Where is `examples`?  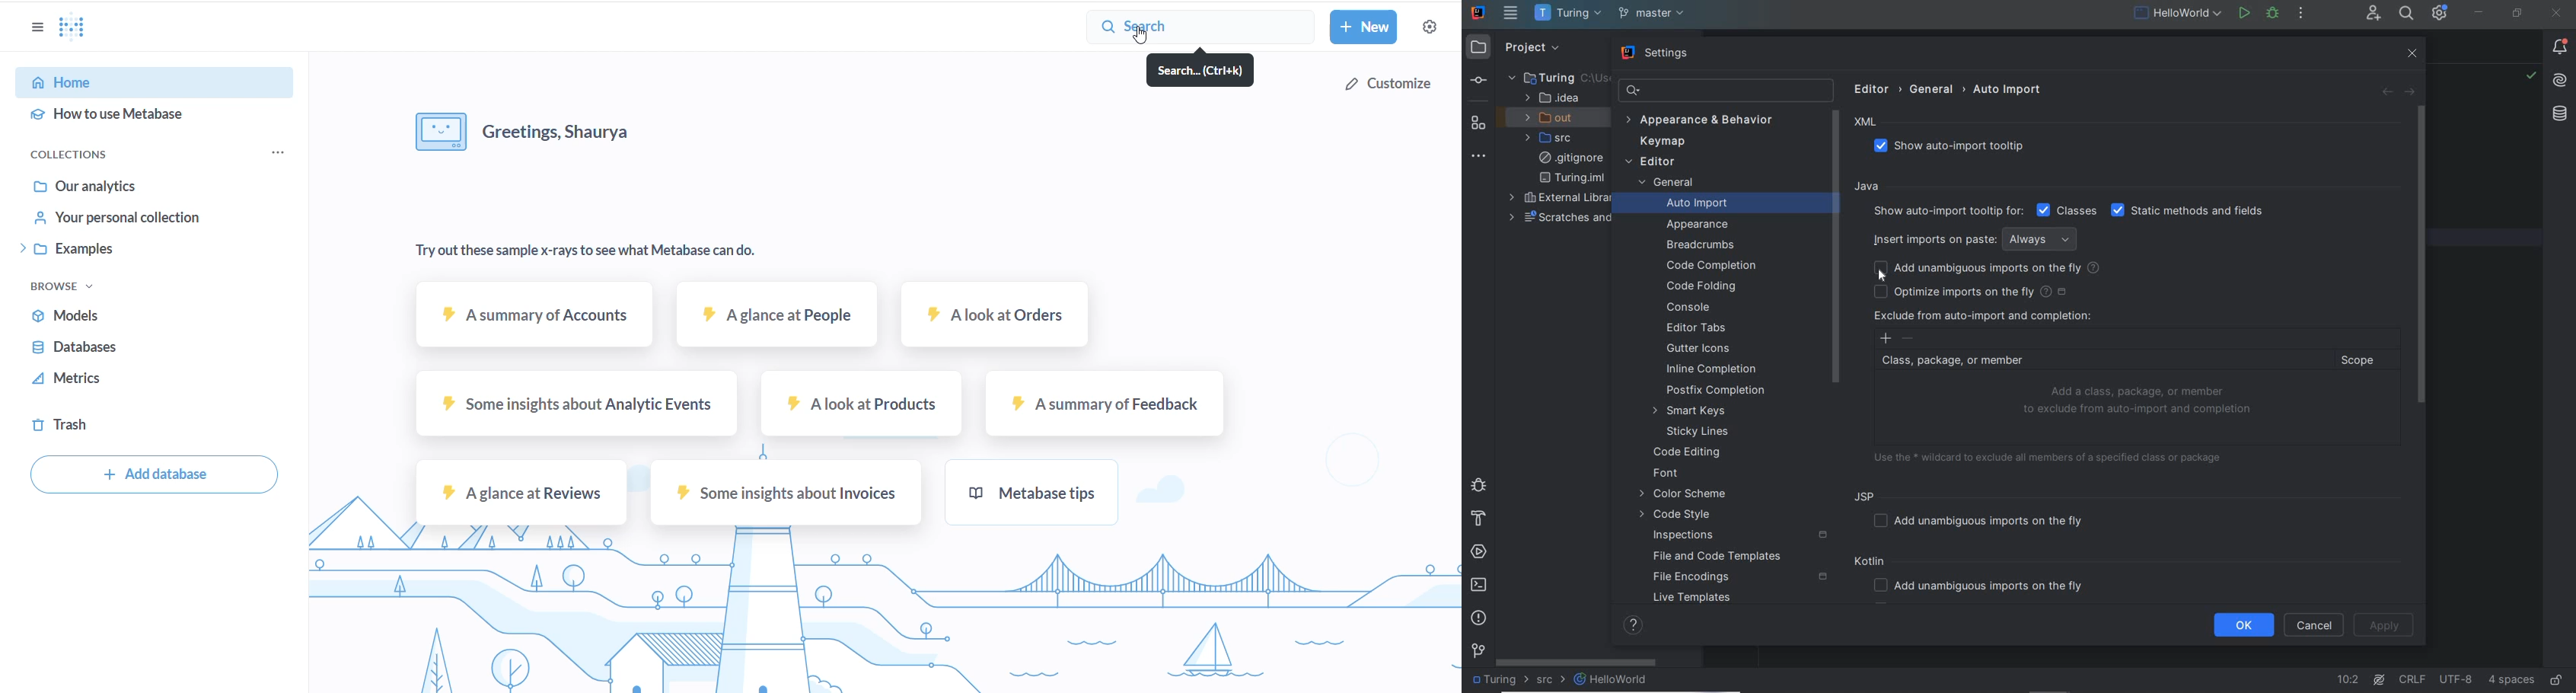 examples is located at coordinates (151, 250).